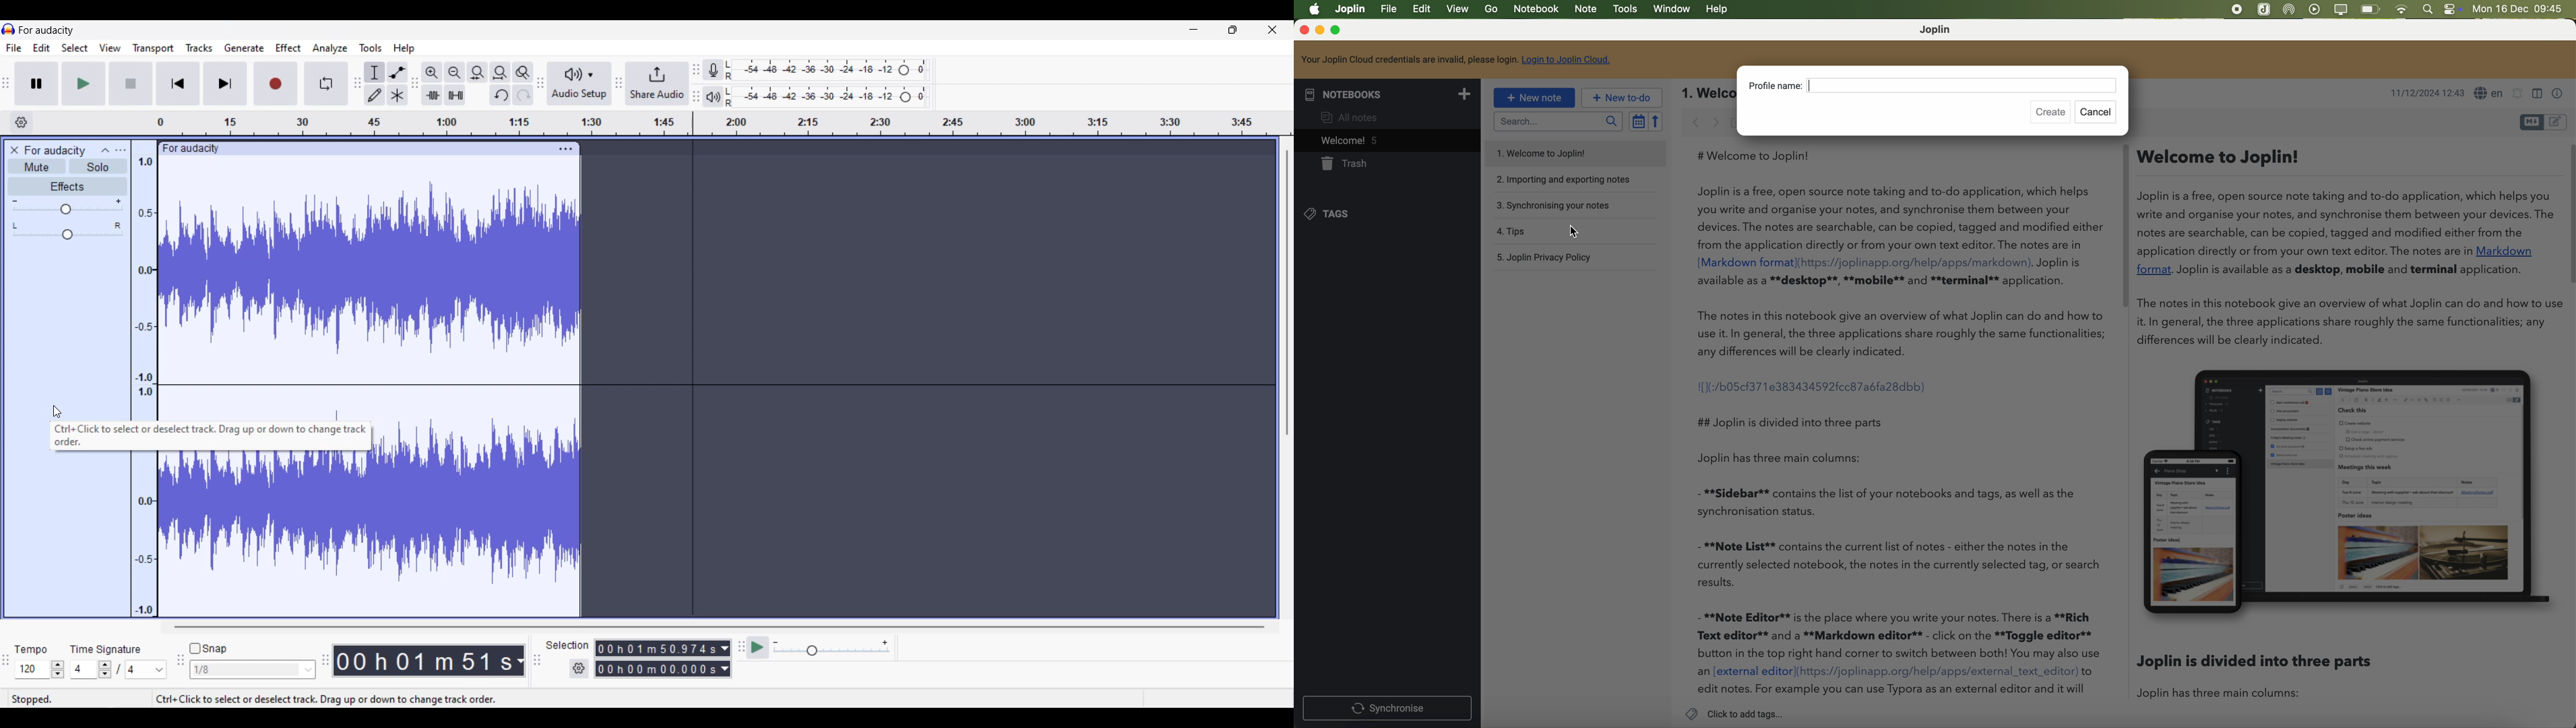  I want to click on [Markdown format], so click(1746, 262).